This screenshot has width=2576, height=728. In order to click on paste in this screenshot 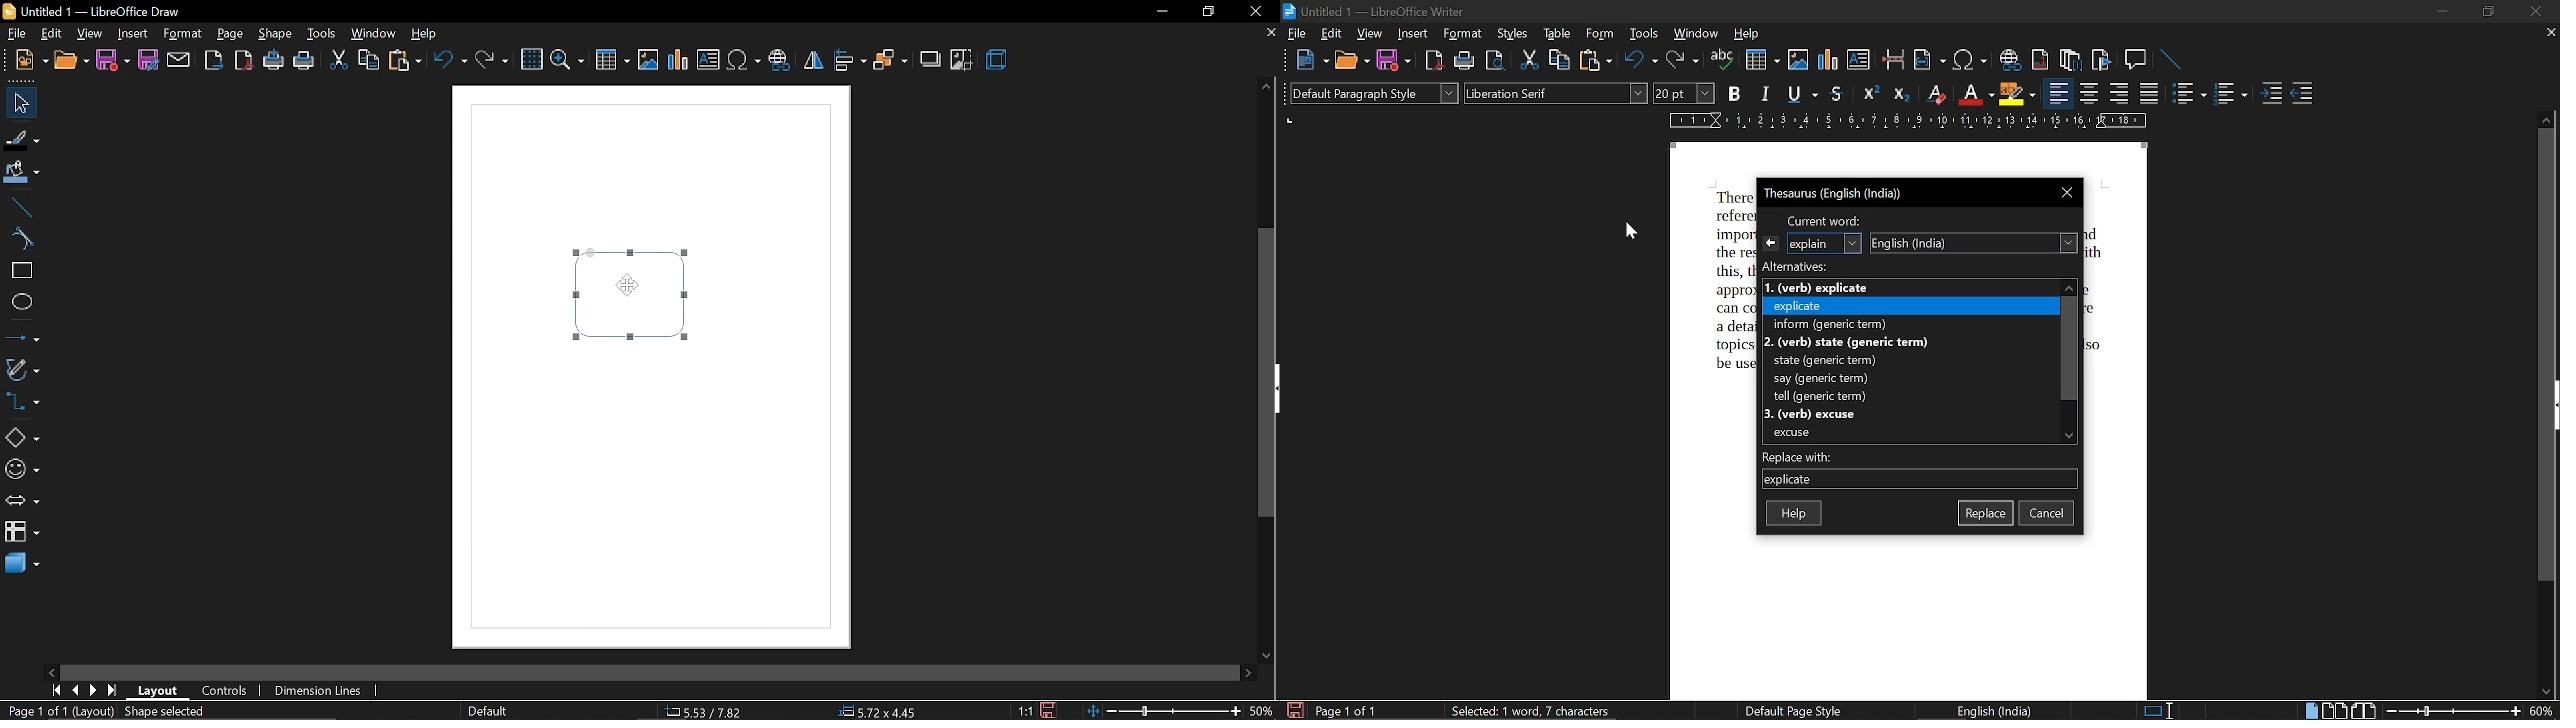, I will do `click(1595, 62)`.